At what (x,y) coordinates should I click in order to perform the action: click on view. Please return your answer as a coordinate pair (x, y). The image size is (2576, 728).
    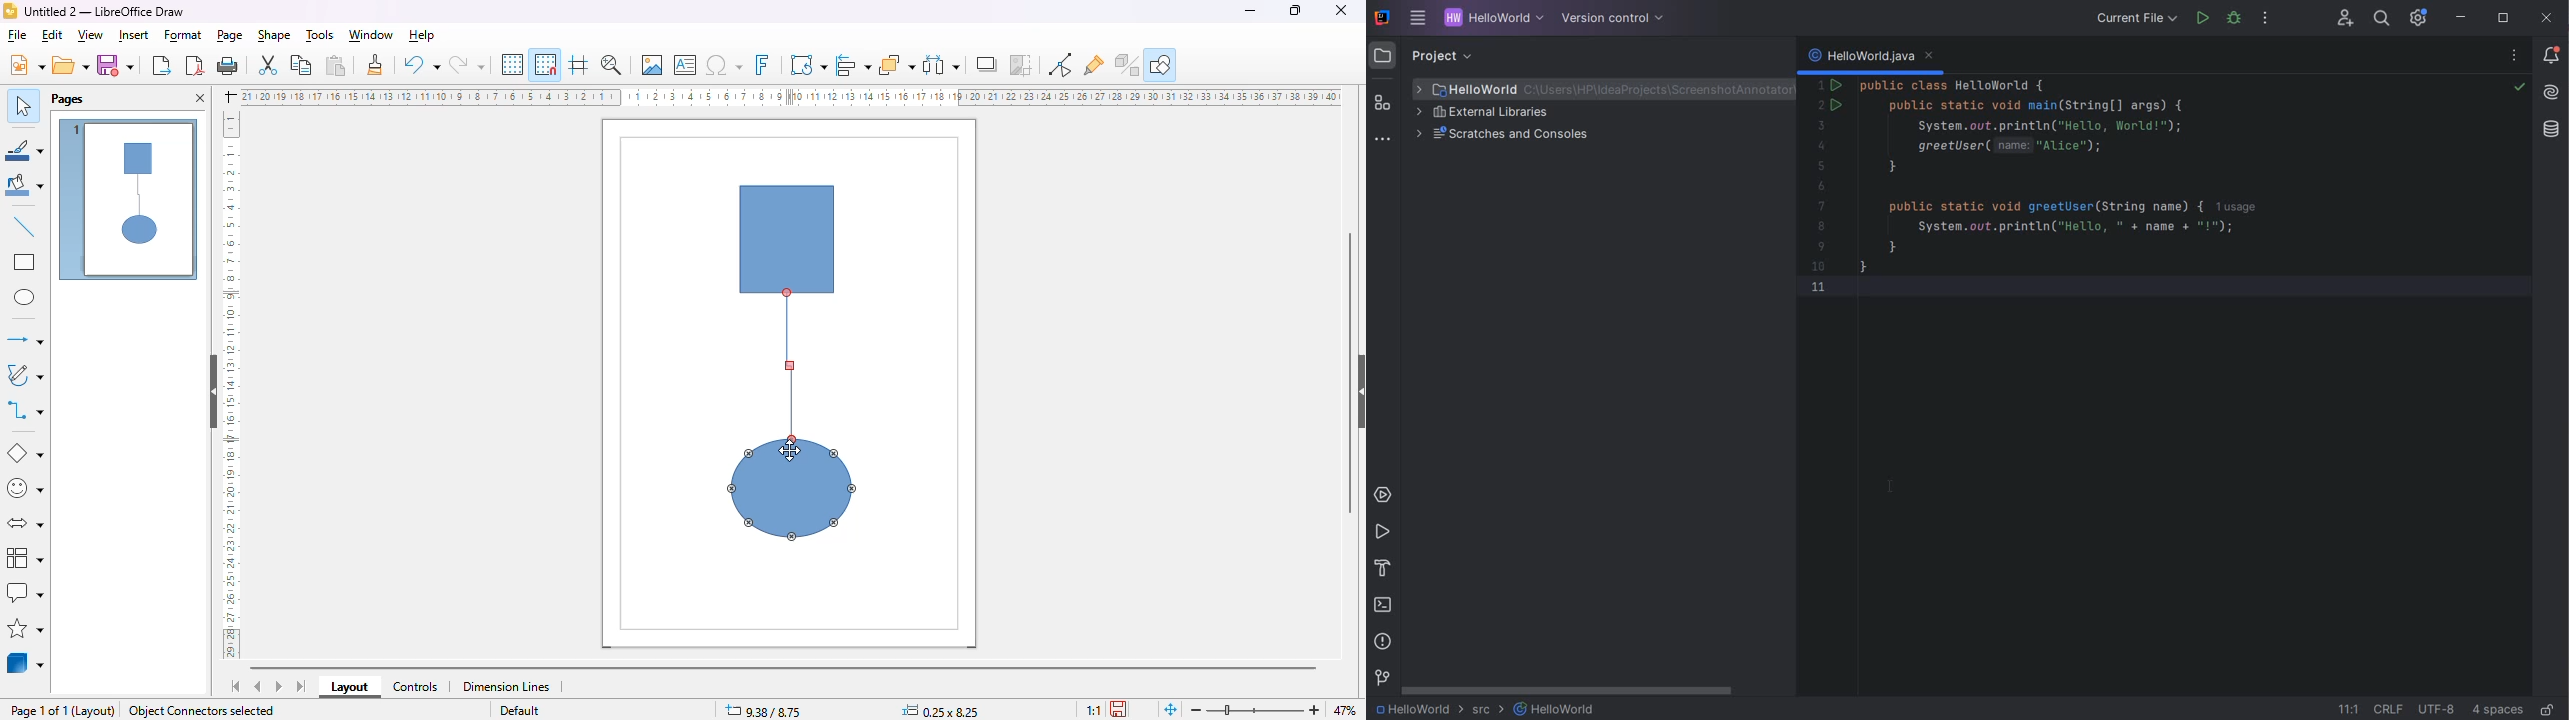
    Looking at the image, I should click on (91, 35).